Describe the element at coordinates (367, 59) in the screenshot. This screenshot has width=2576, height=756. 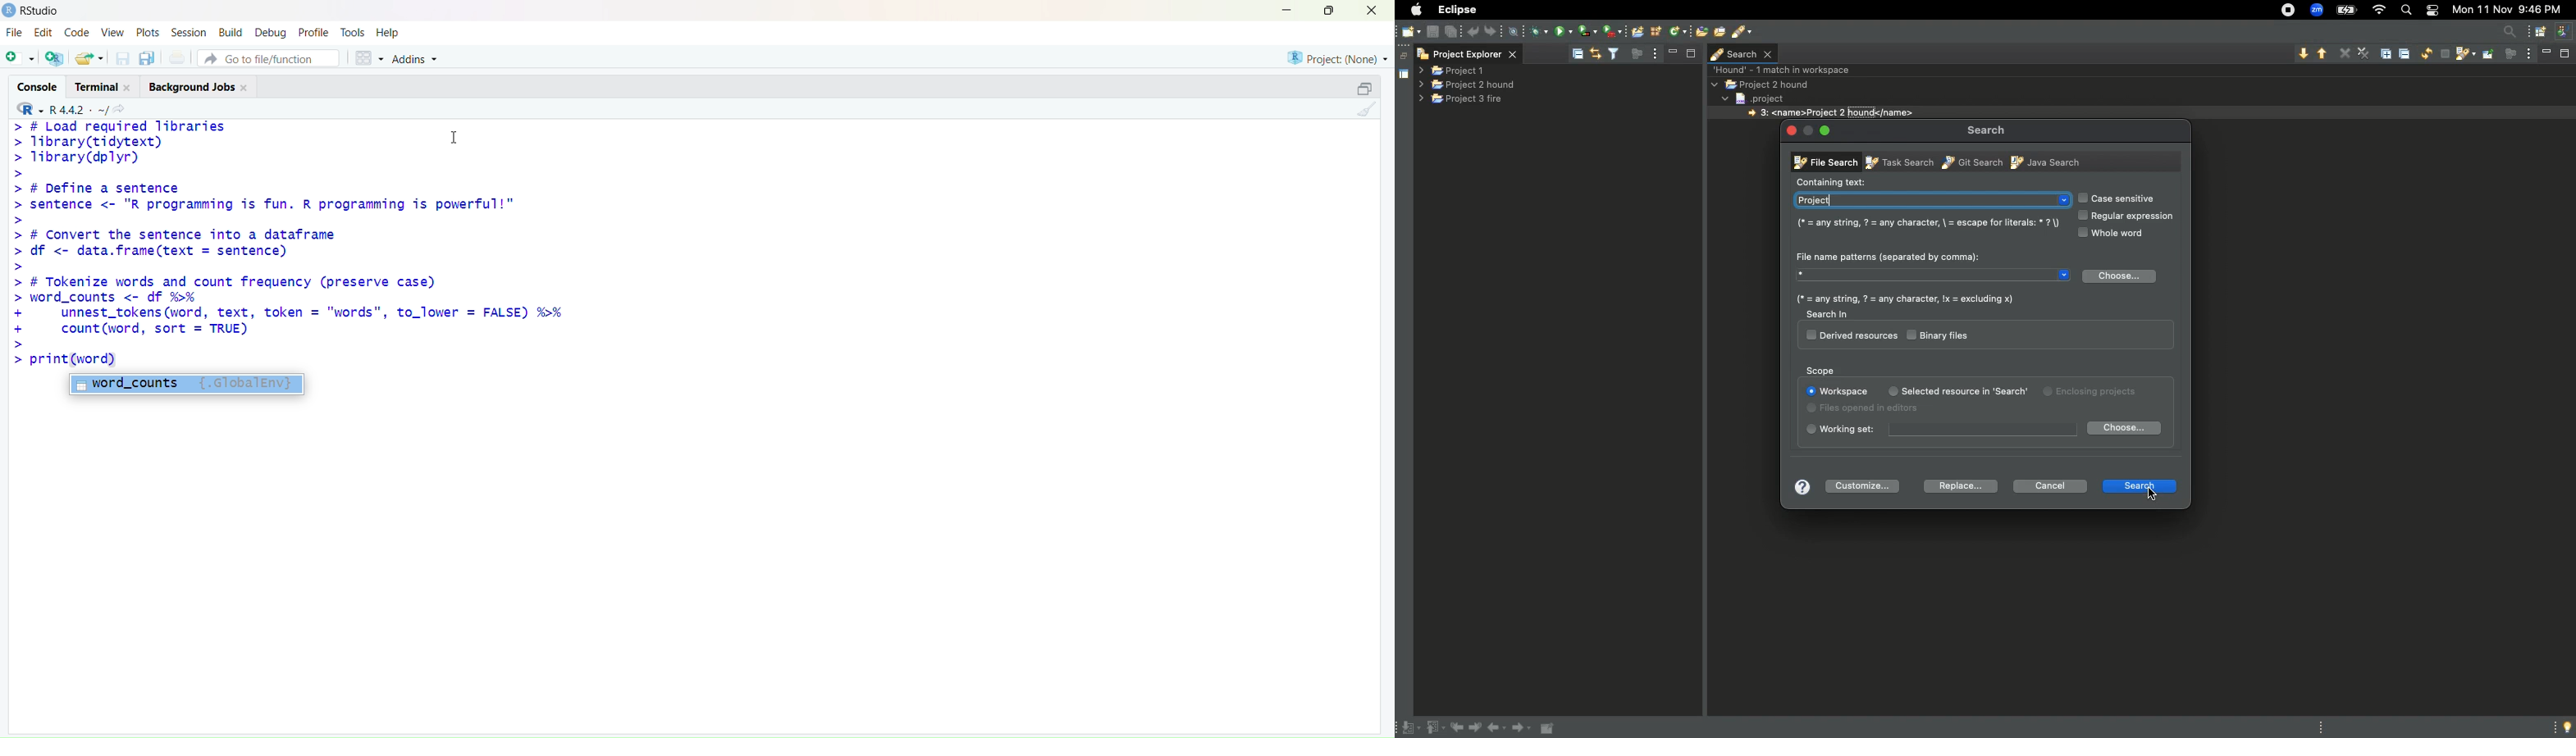
I see `workspace panes` at that location.